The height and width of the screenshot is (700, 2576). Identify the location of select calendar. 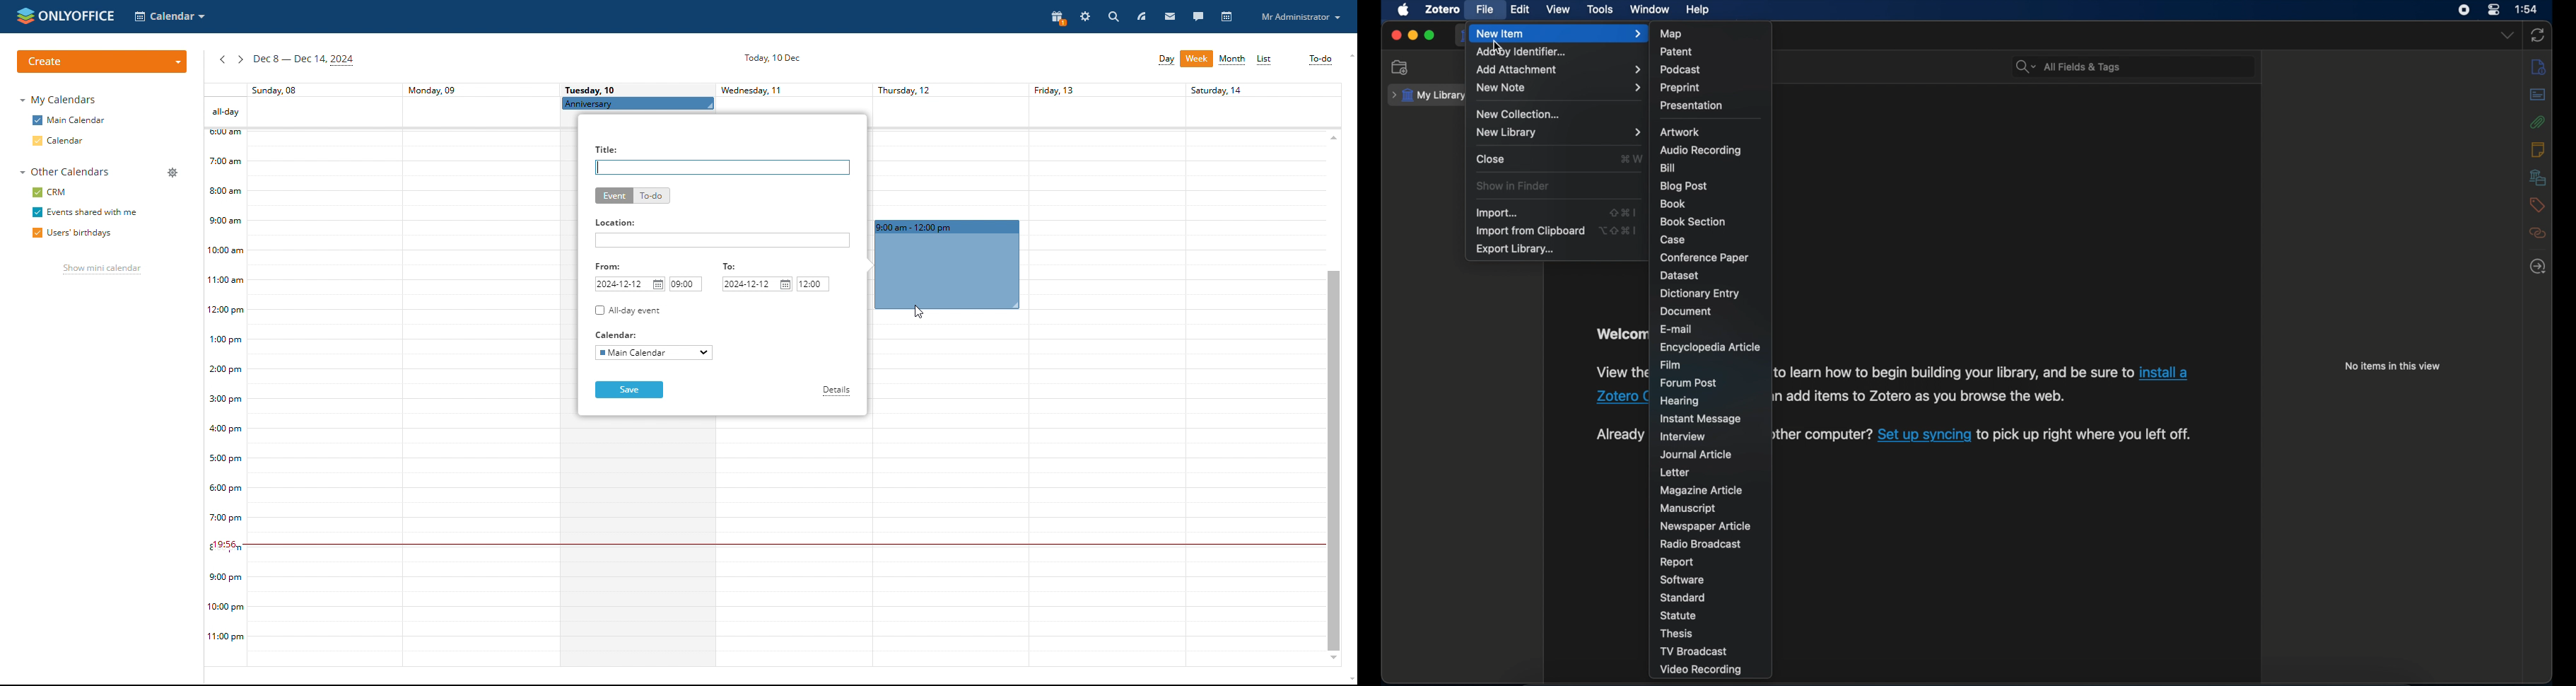
(653, 353).